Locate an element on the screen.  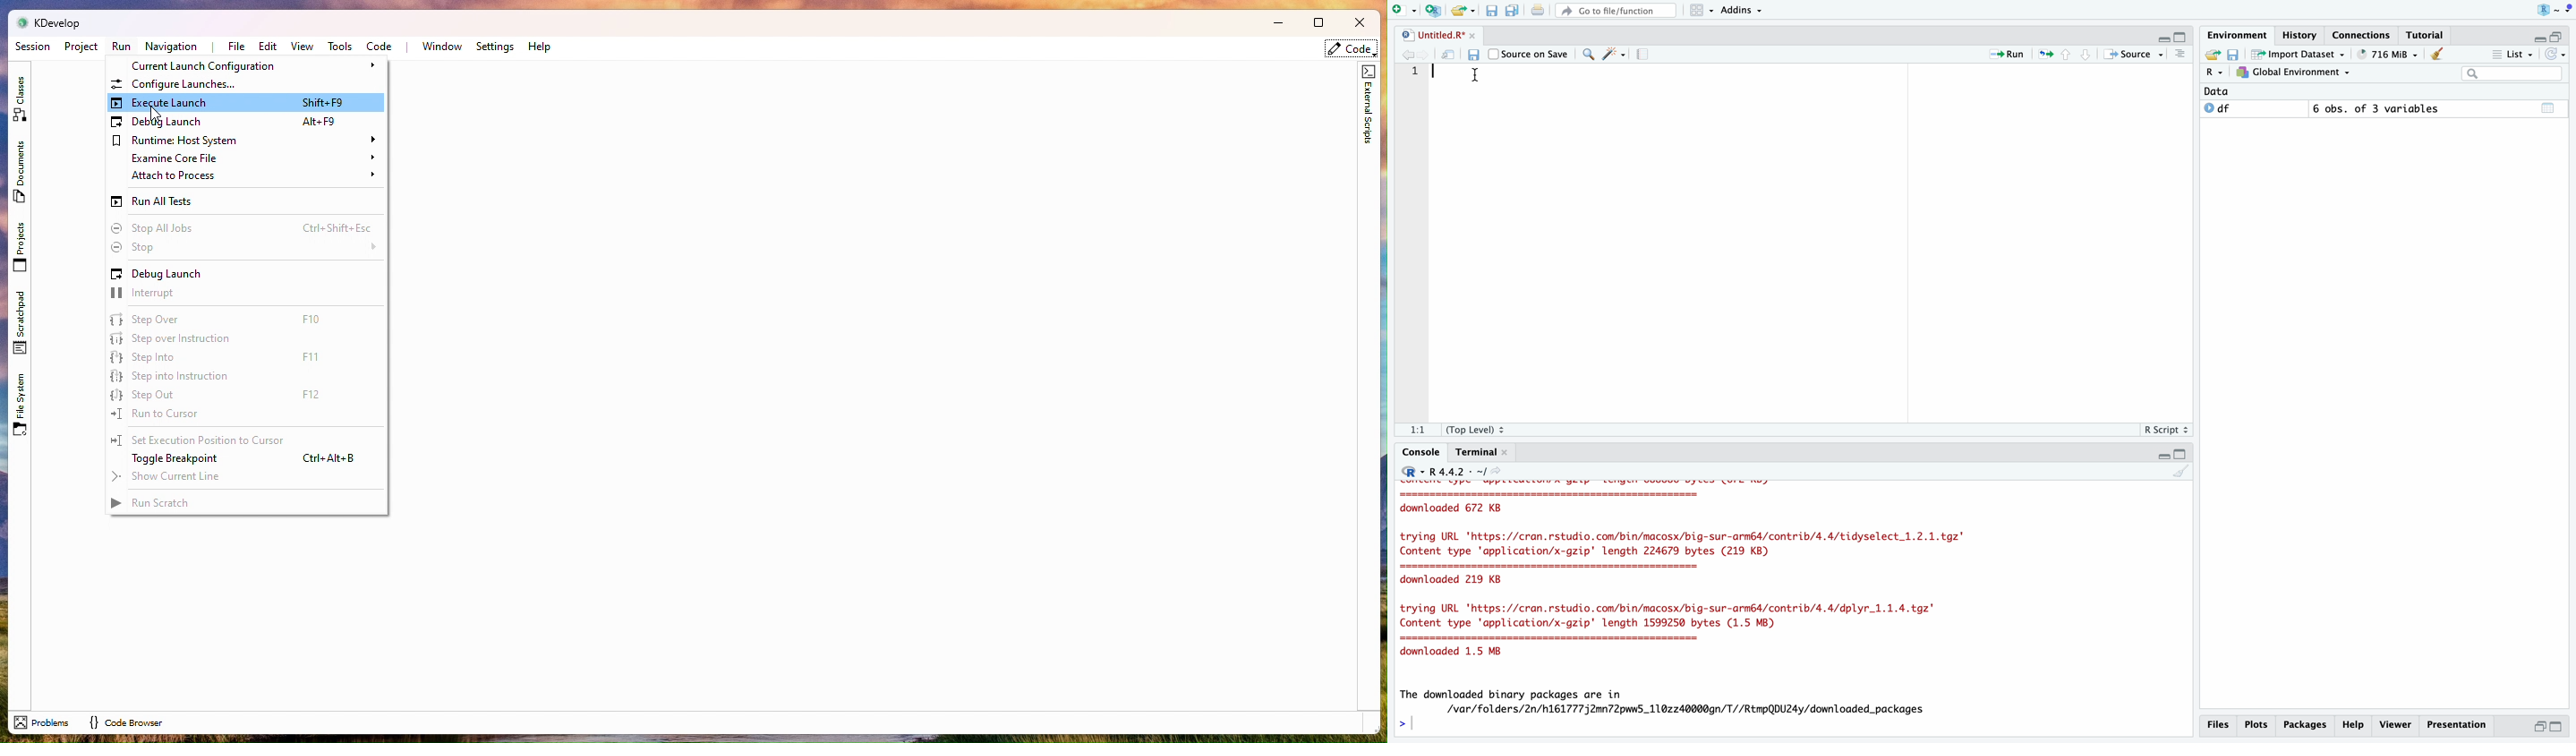
Import Dataset is located at coordinates (2299, 53).